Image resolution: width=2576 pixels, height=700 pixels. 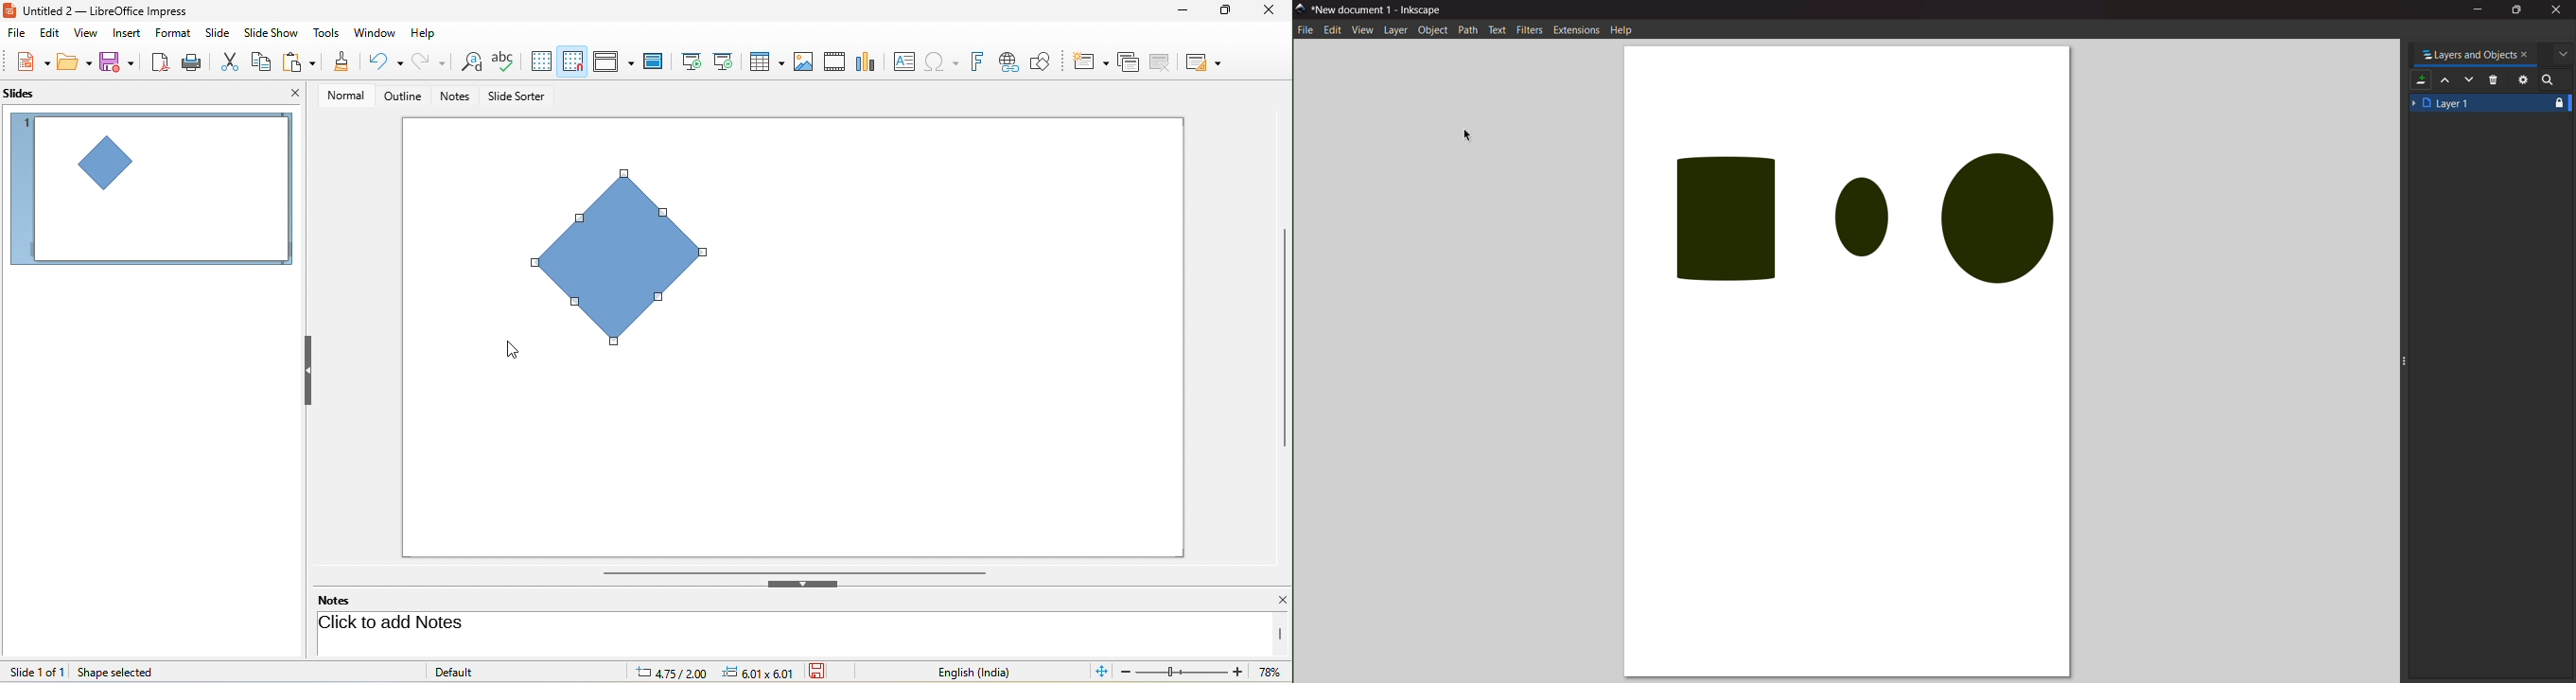 What do you see at coordinates (48, 34) in the screenshot?
I see `edit` at bounding box center [48, 34].